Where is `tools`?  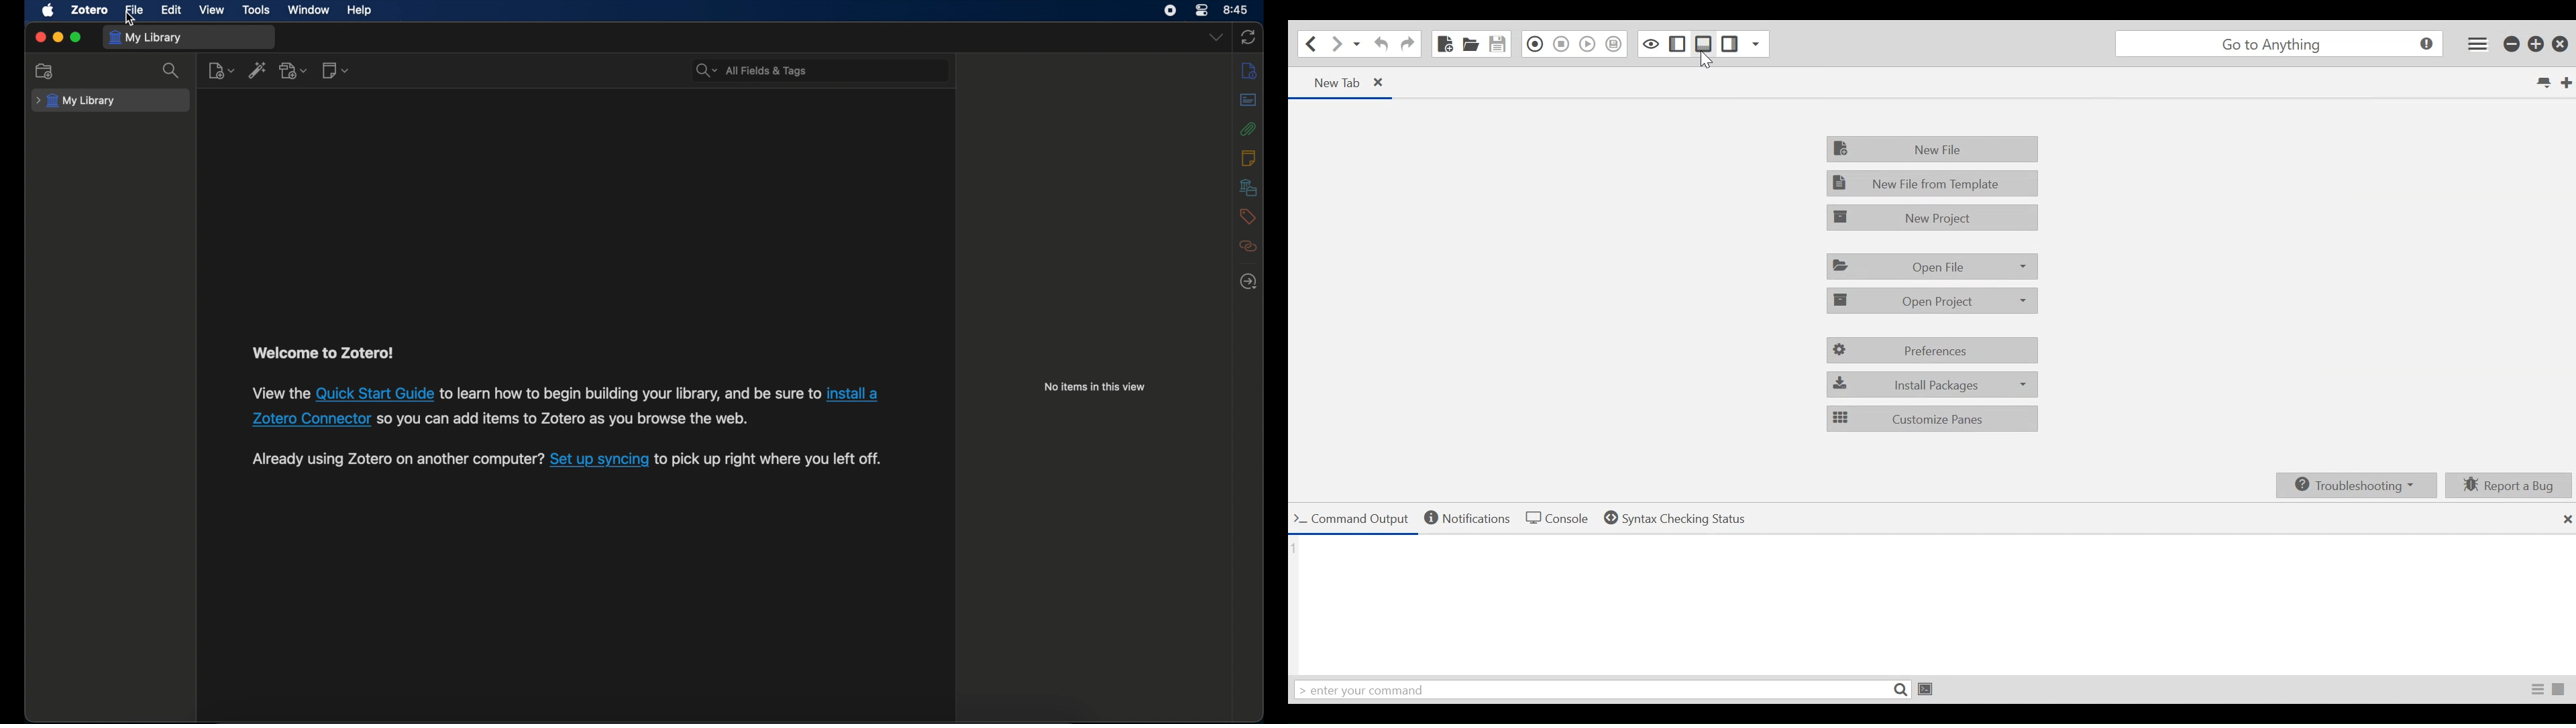 tools is located at coordinates (256, 10).